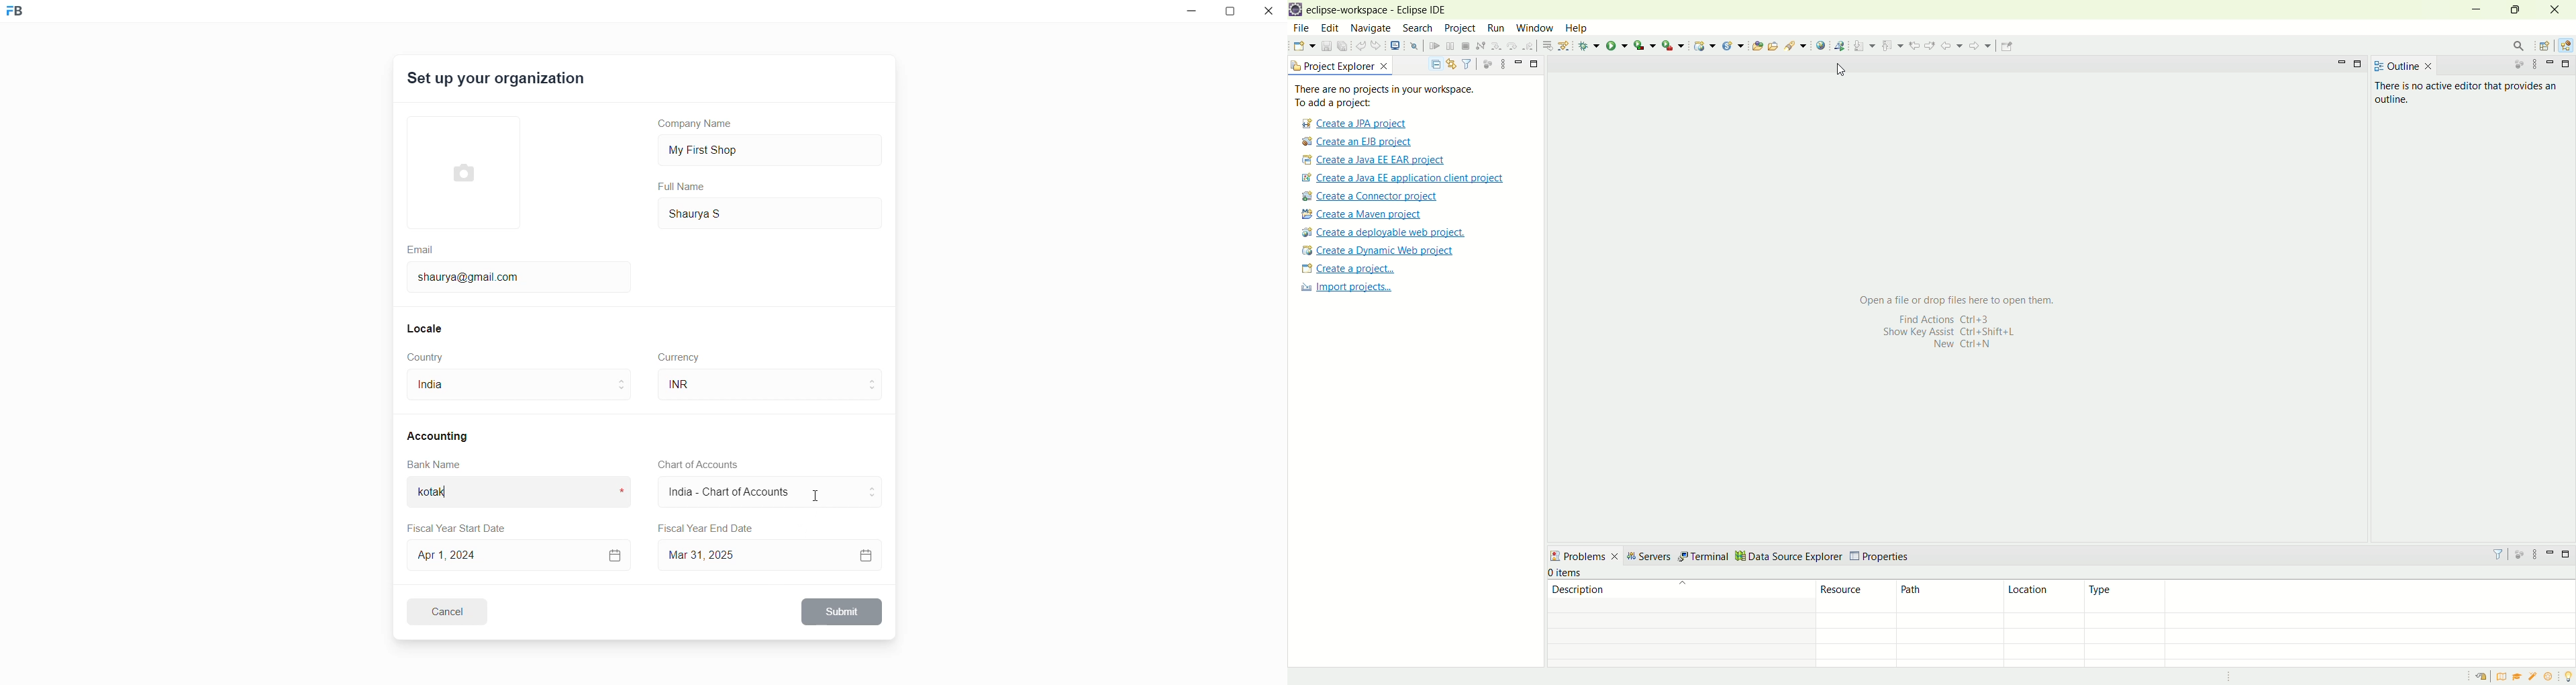 This screenshot has width=2576, height=700. Describe the element at coordinates (700, 126) in the screenshot. I see `Company Name` at that location.